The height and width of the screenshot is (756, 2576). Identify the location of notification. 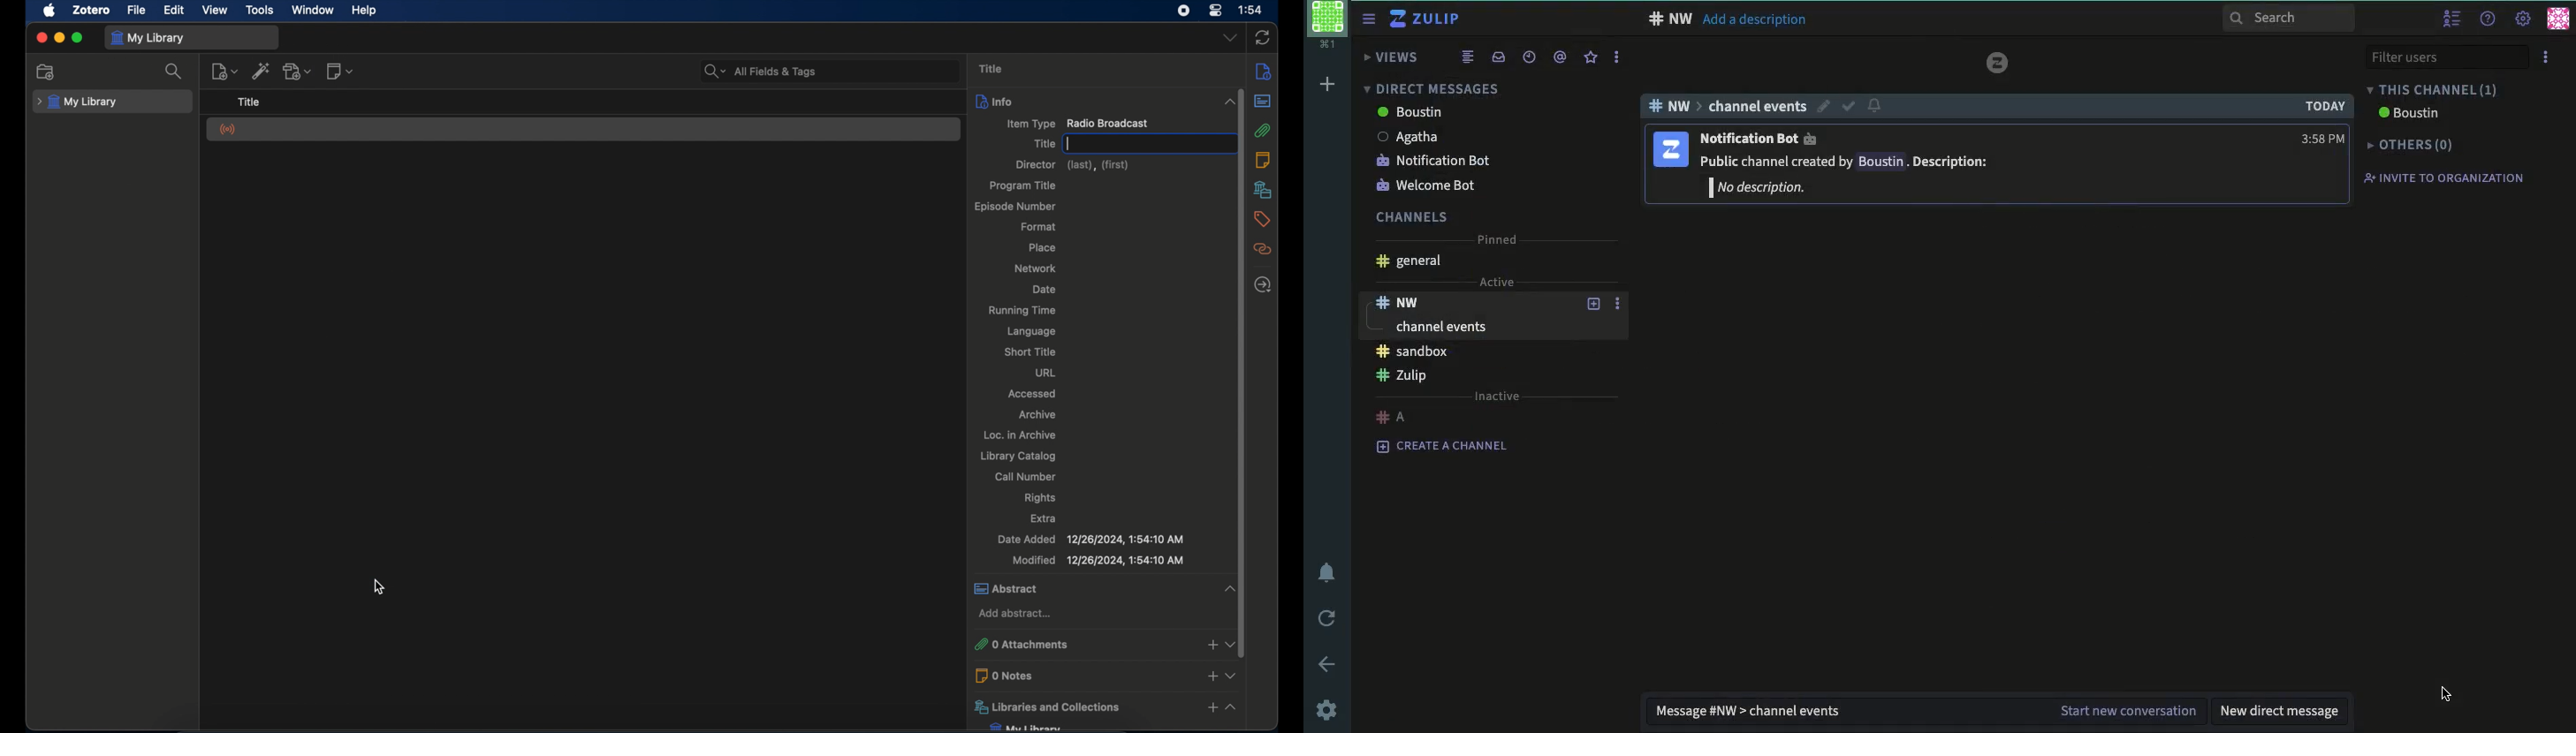
(1334, 576).